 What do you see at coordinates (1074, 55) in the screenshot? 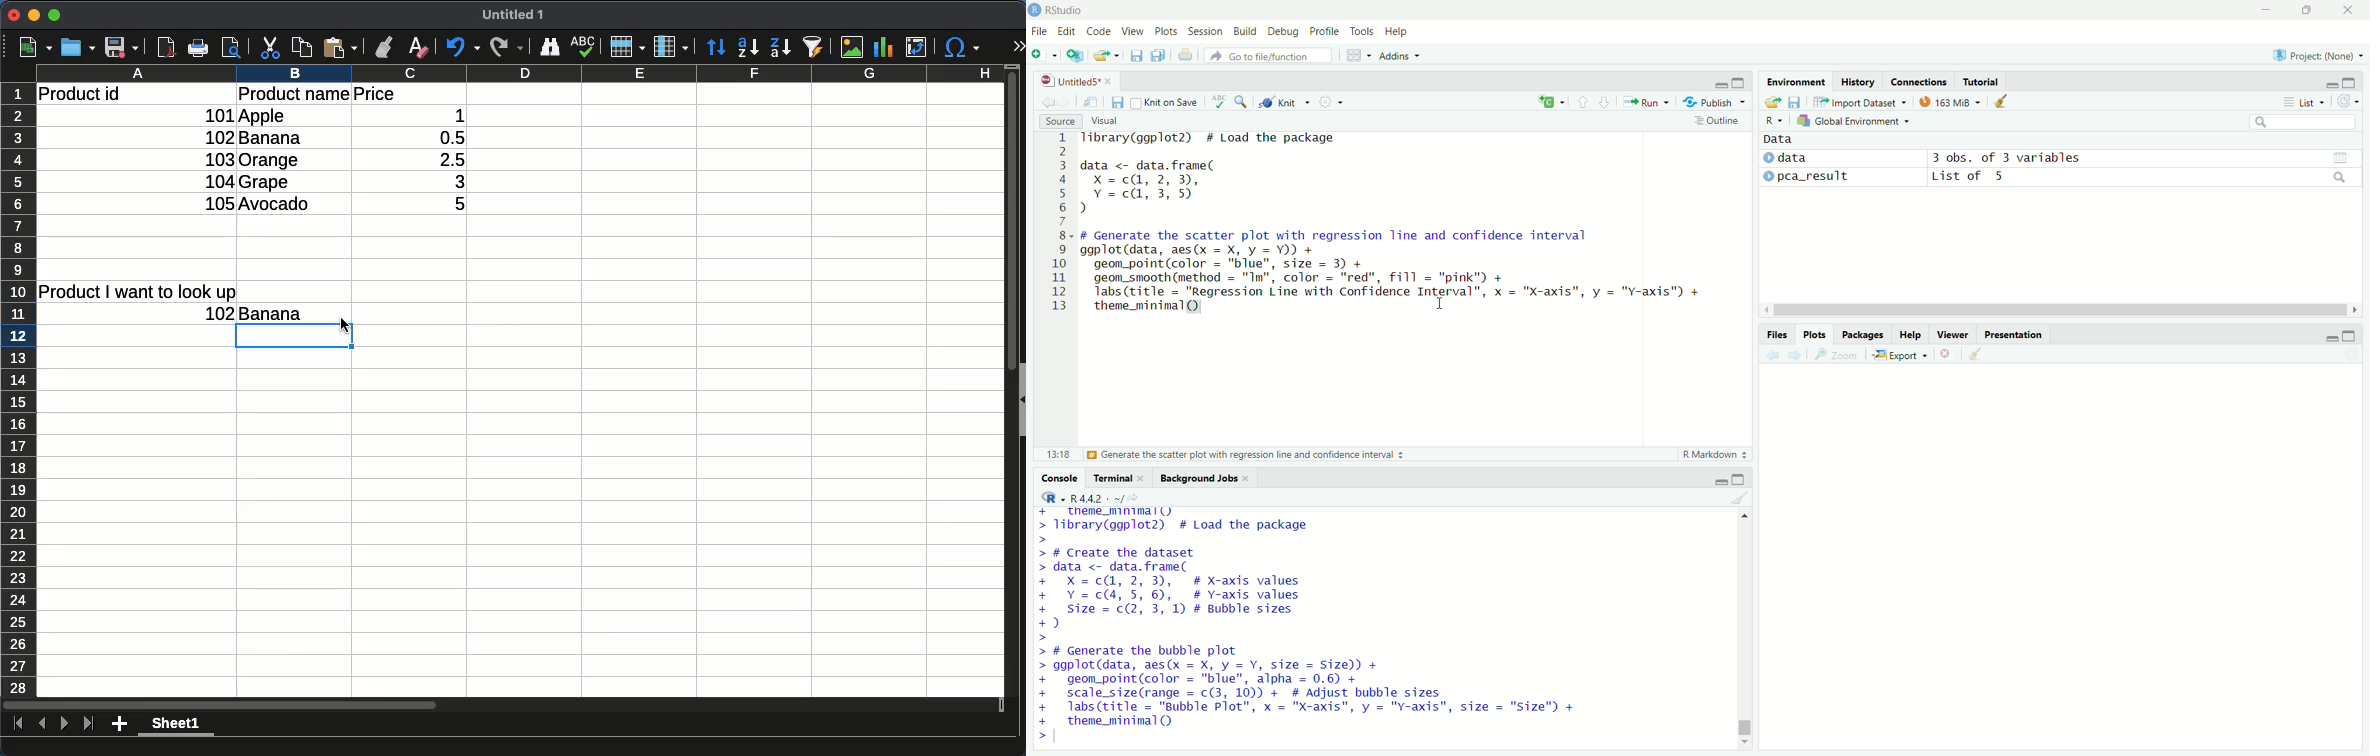
I see `Create a project` at bounding box center [1074, 55].